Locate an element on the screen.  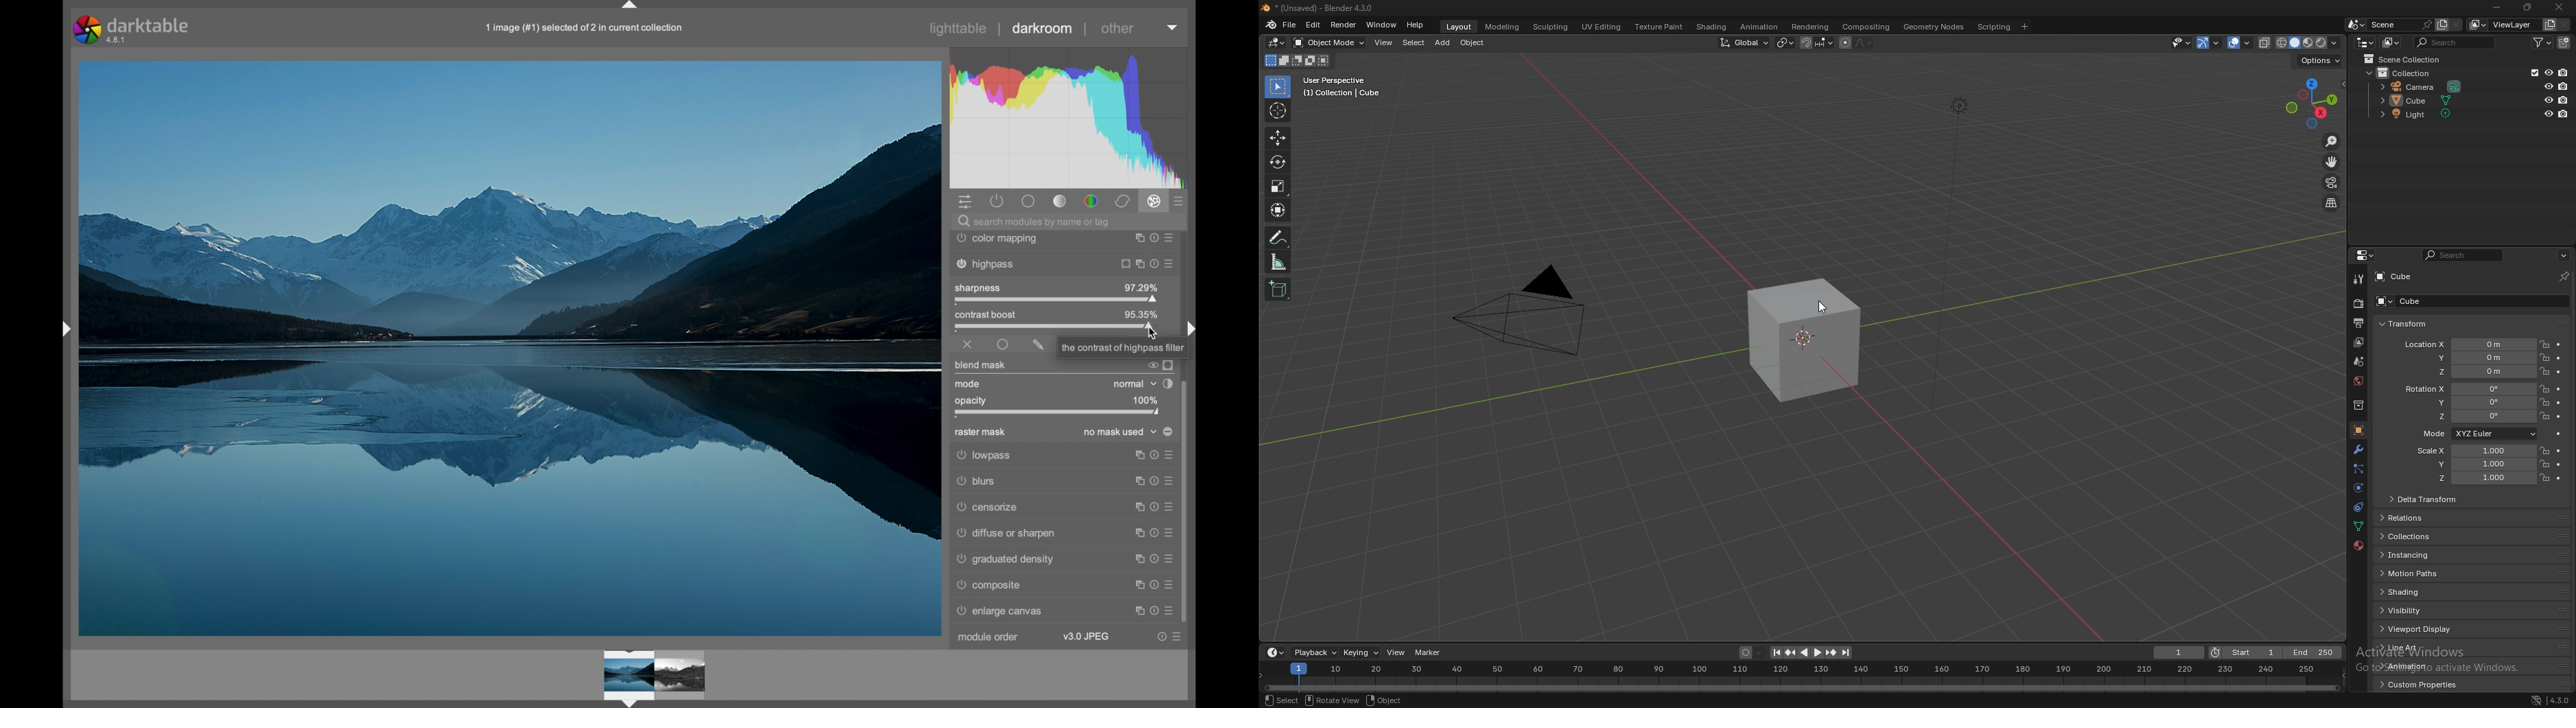
lock is located at coordinates (2544, 450).